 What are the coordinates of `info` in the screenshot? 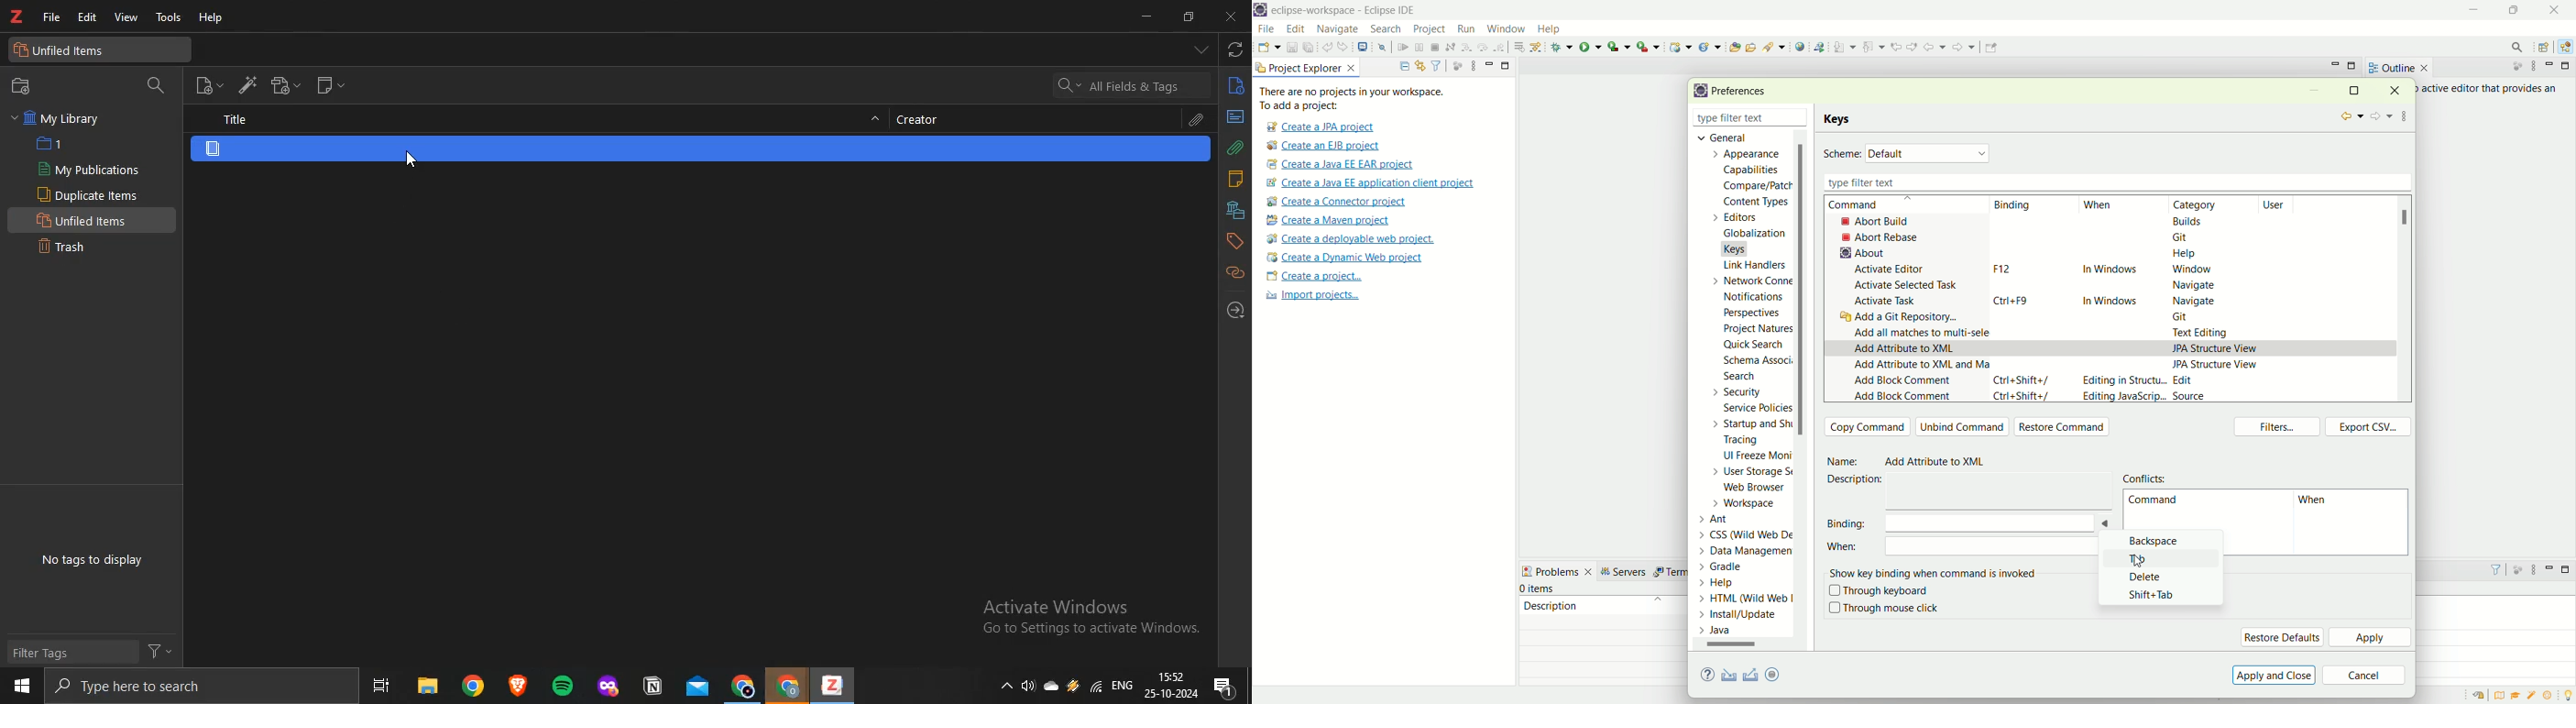 It's located at (1236, 89).